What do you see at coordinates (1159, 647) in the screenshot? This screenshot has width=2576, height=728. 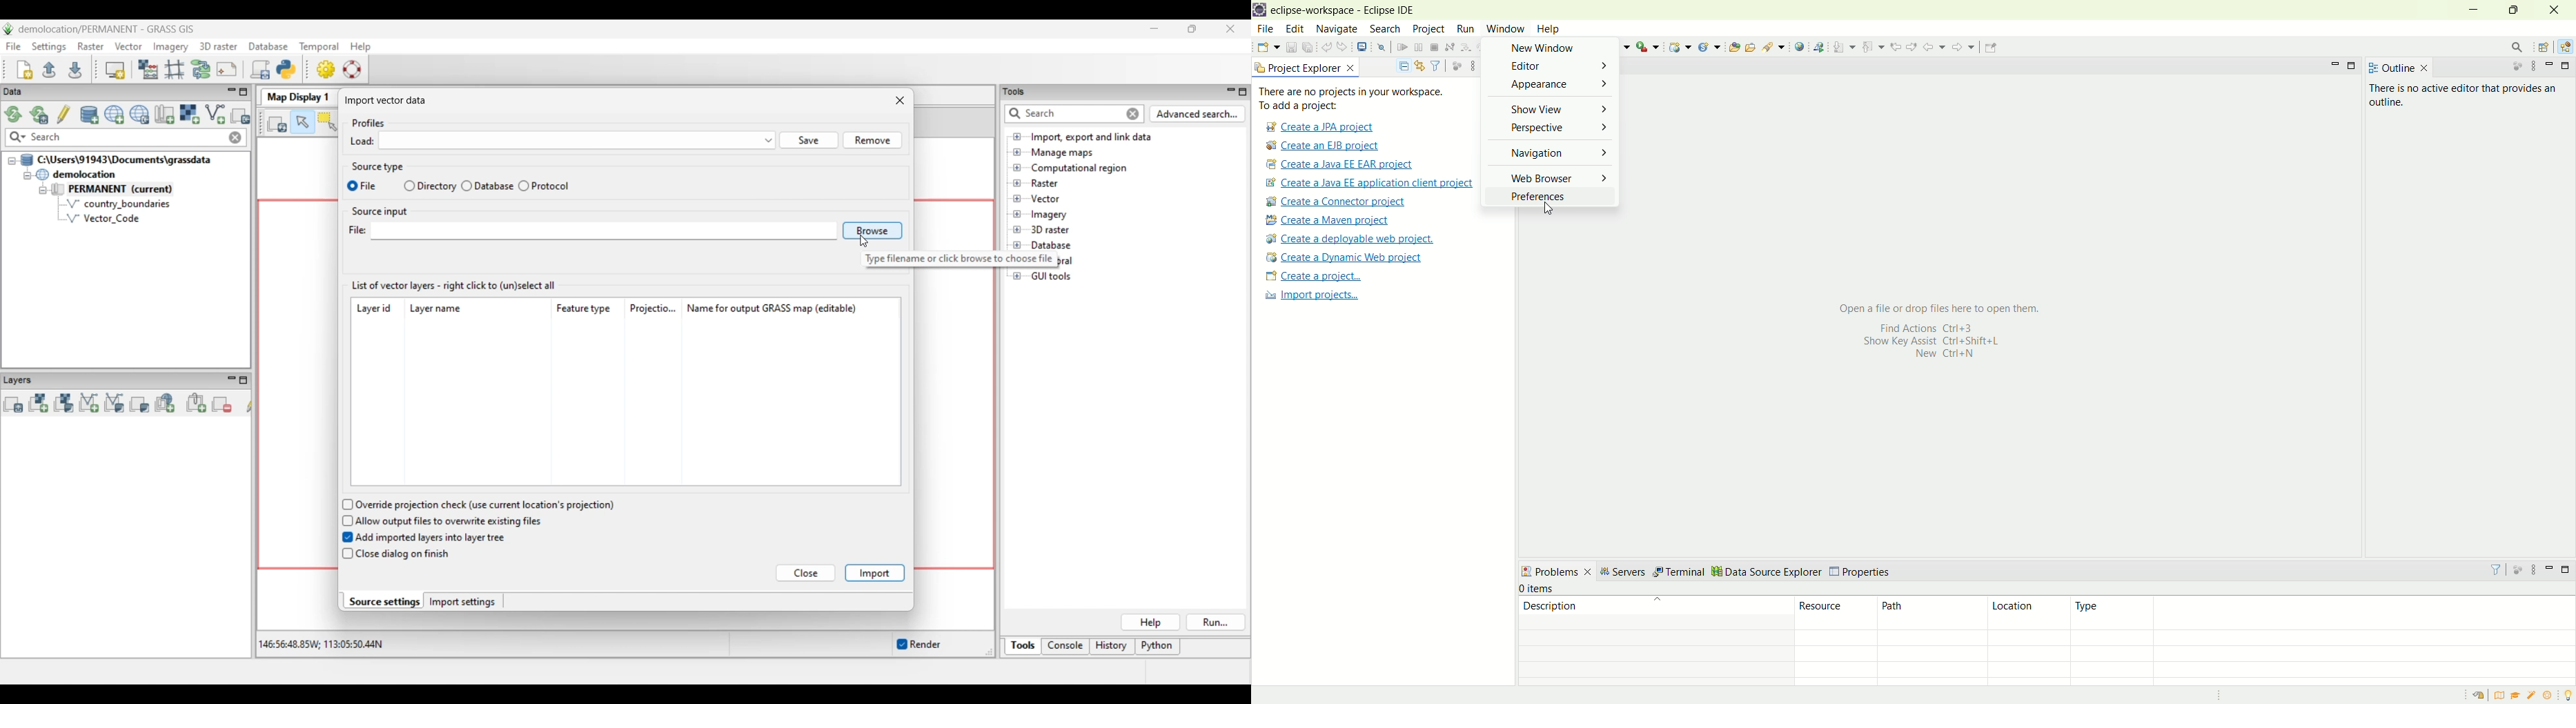 I see `Python` at bounding box center [1159, 647].